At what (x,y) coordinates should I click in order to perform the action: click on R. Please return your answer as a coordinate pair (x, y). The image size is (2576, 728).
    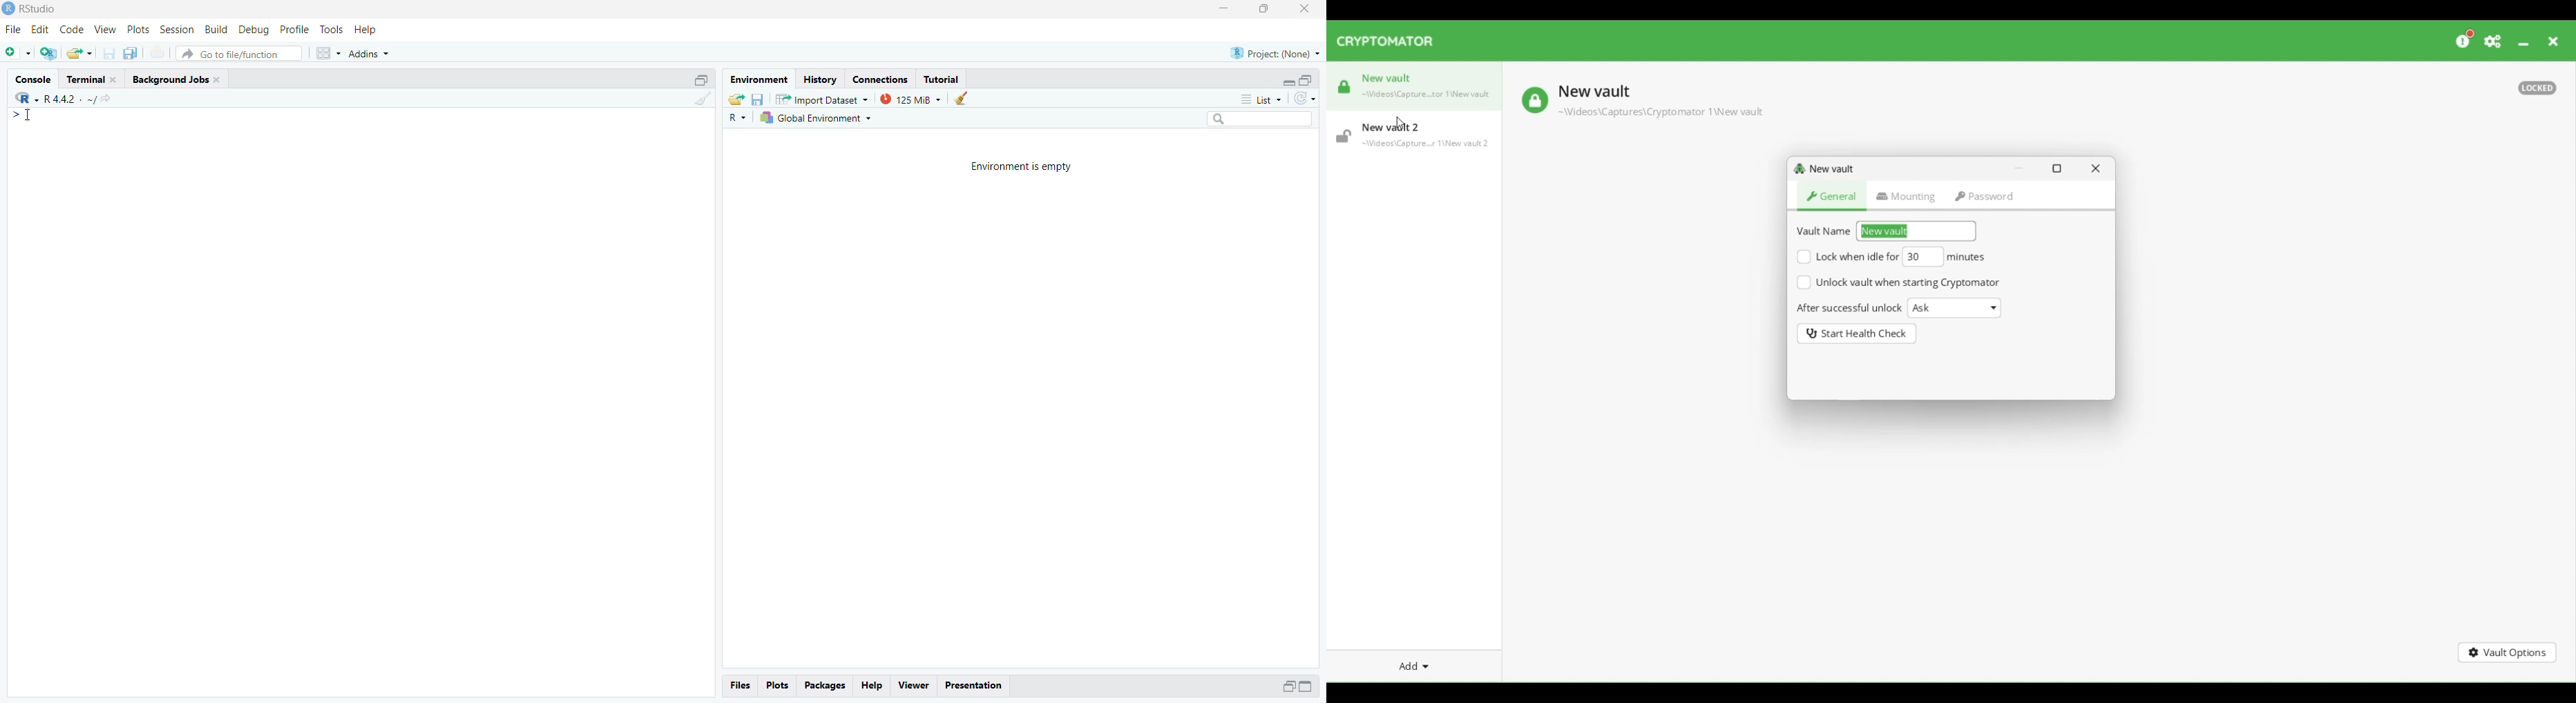
    Looking at the image, I should click on (735, 119).